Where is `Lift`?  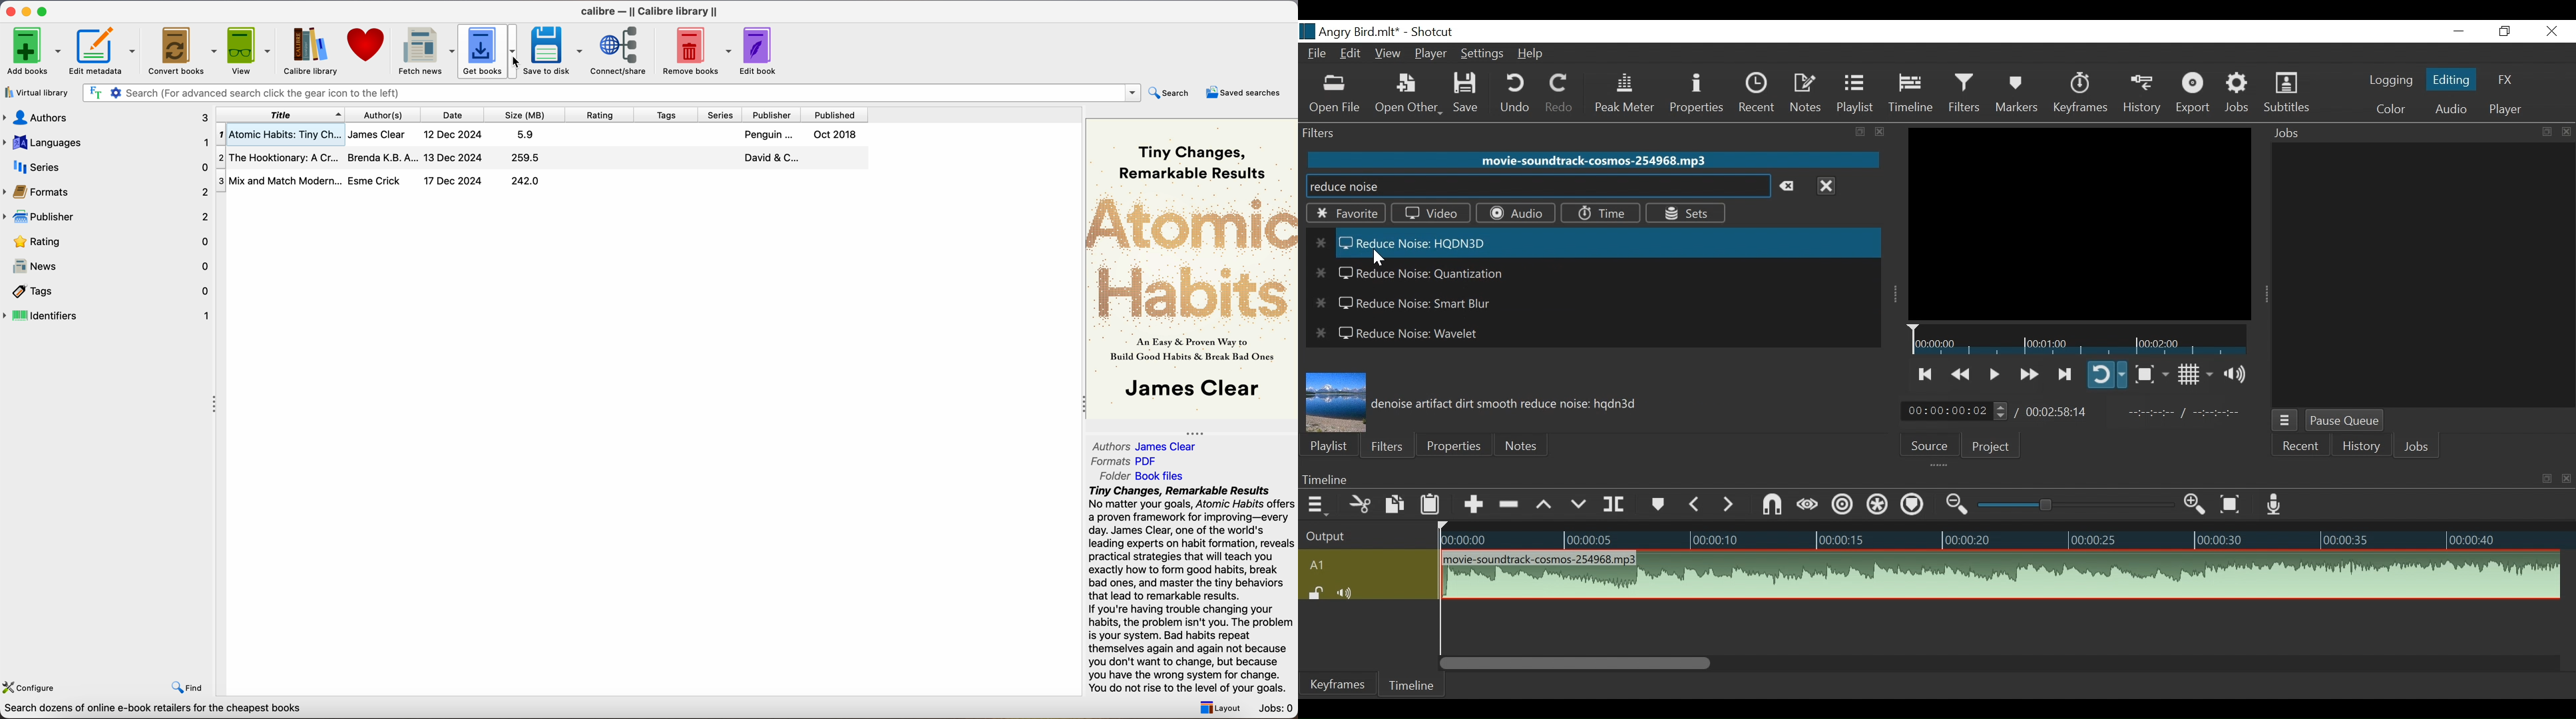 Lift is located at coordinates (1544, 505).